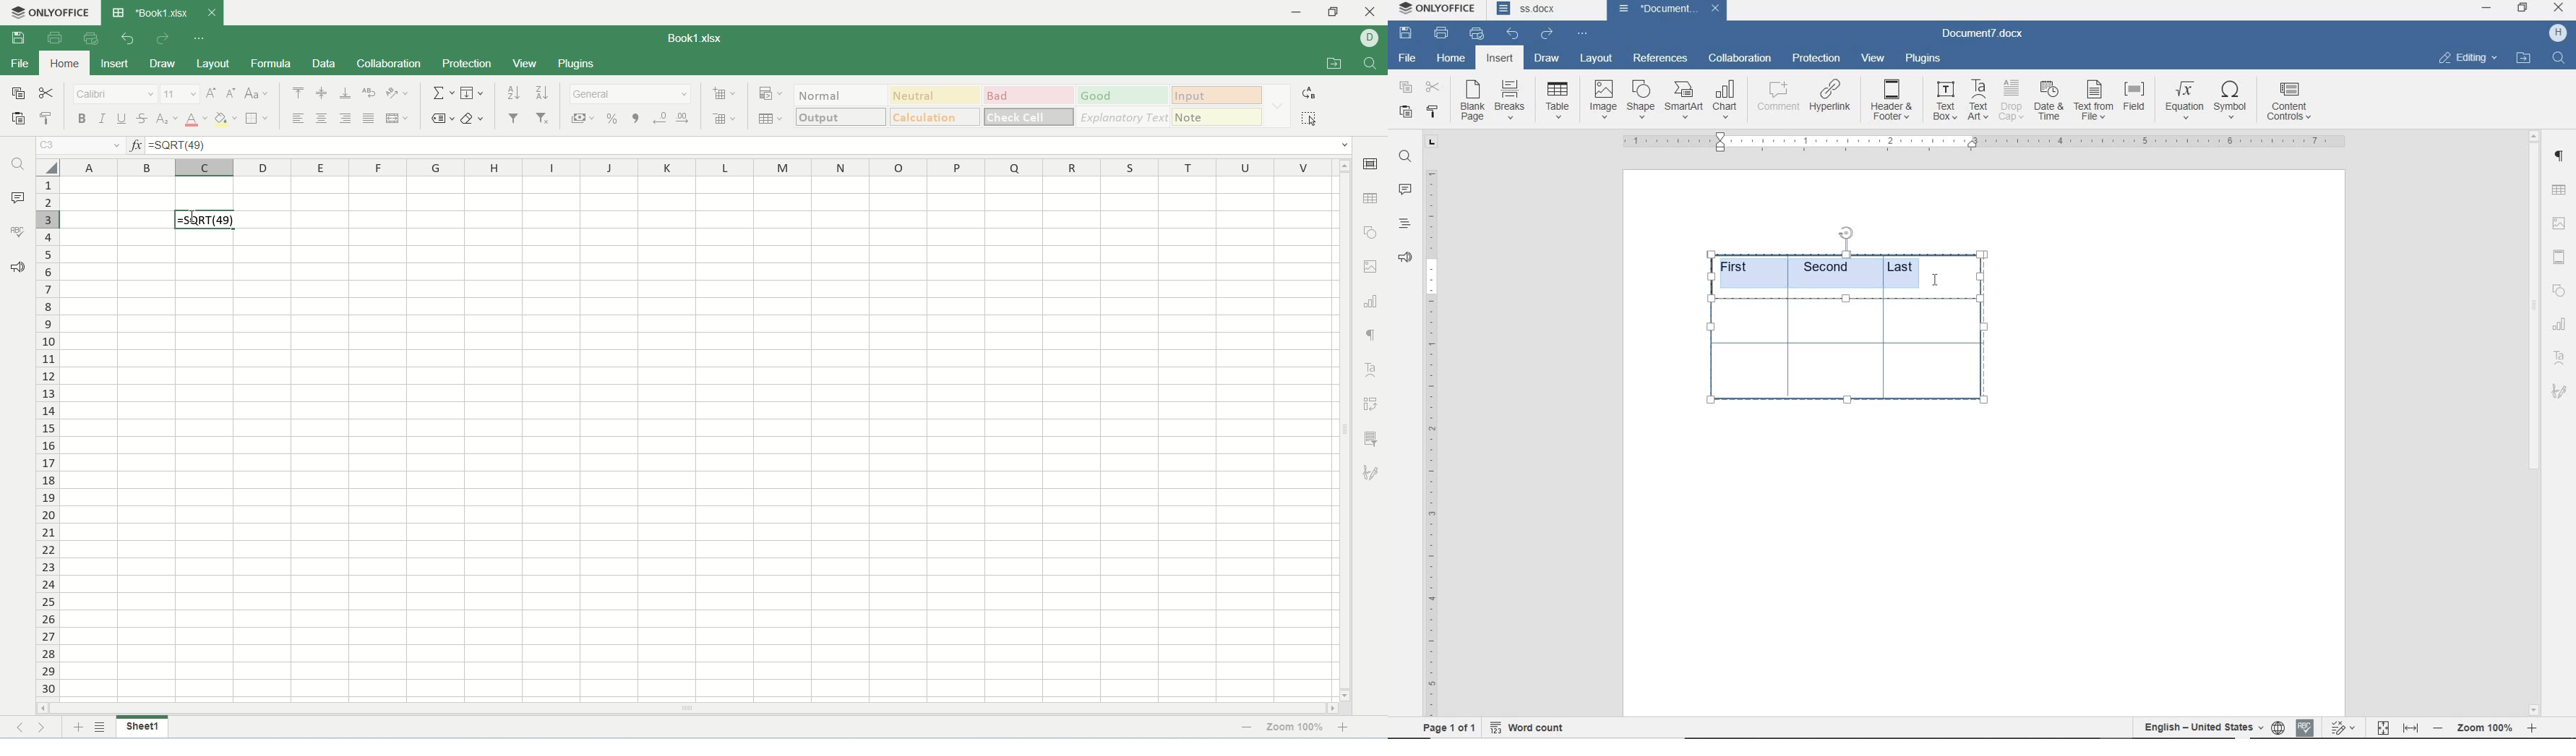  I want to click on references, so click(1660, 56).